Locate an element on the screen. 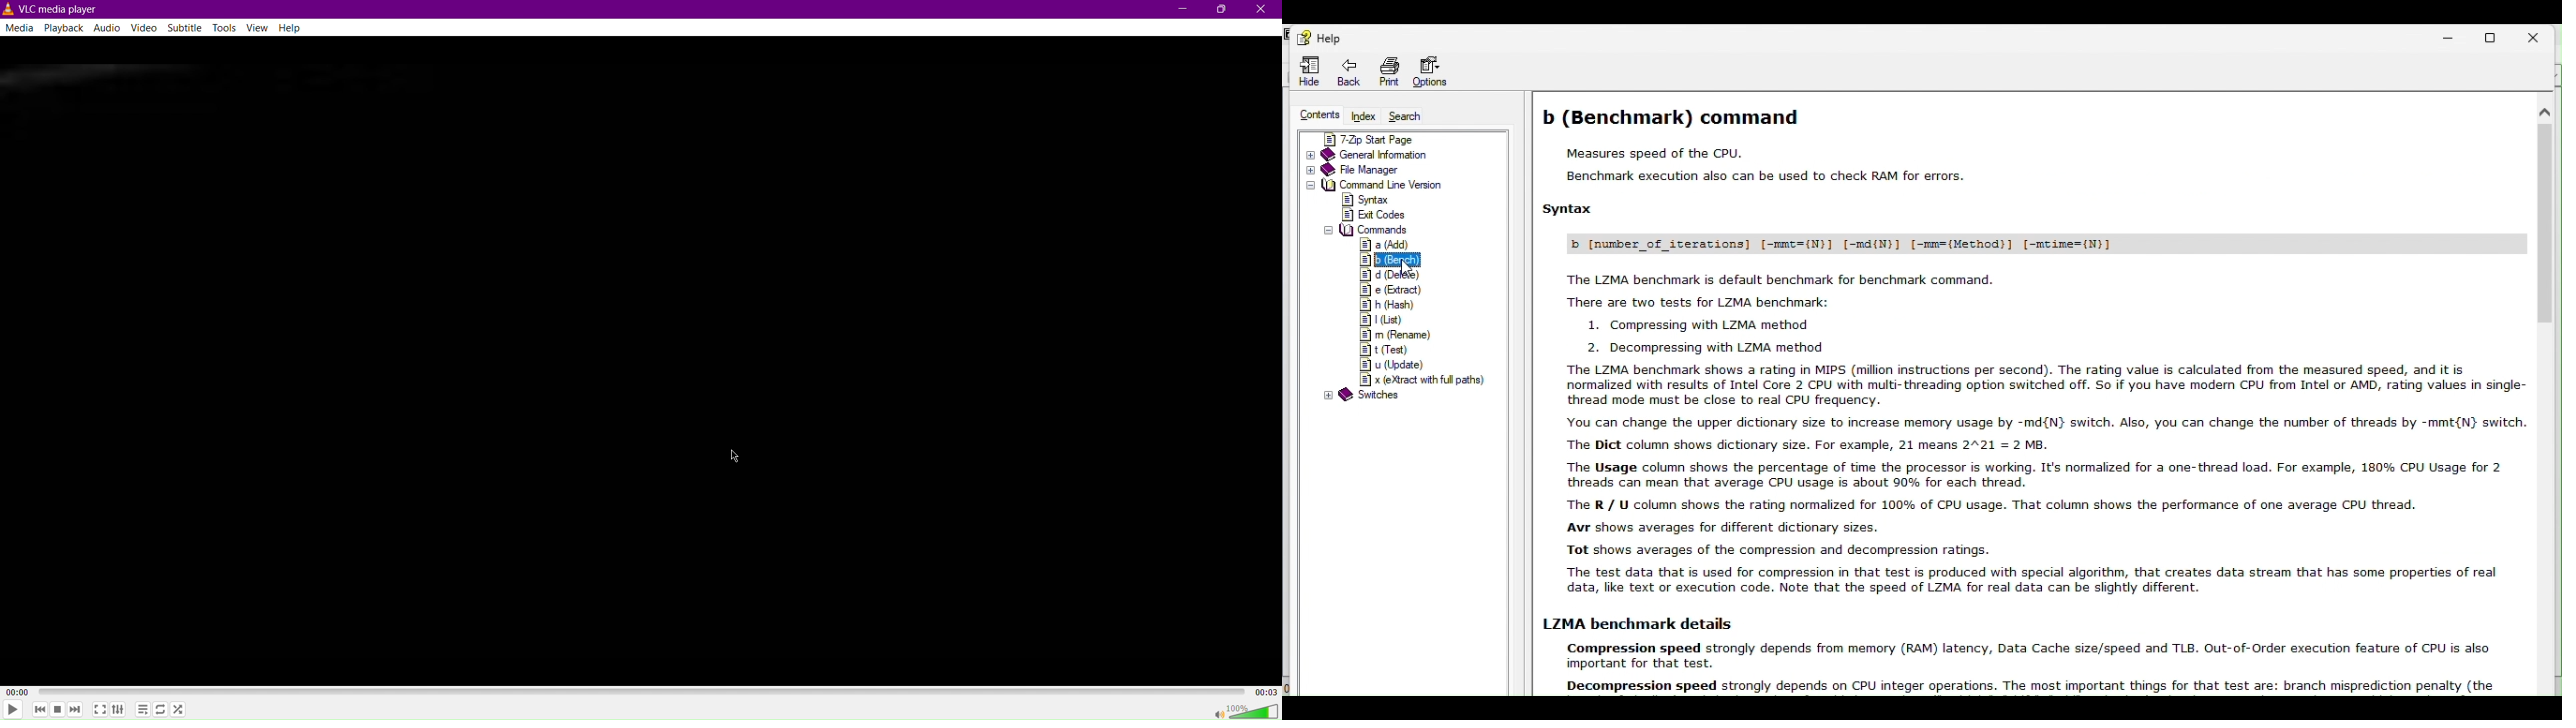  Hide is located at coordinates (1309, 72).